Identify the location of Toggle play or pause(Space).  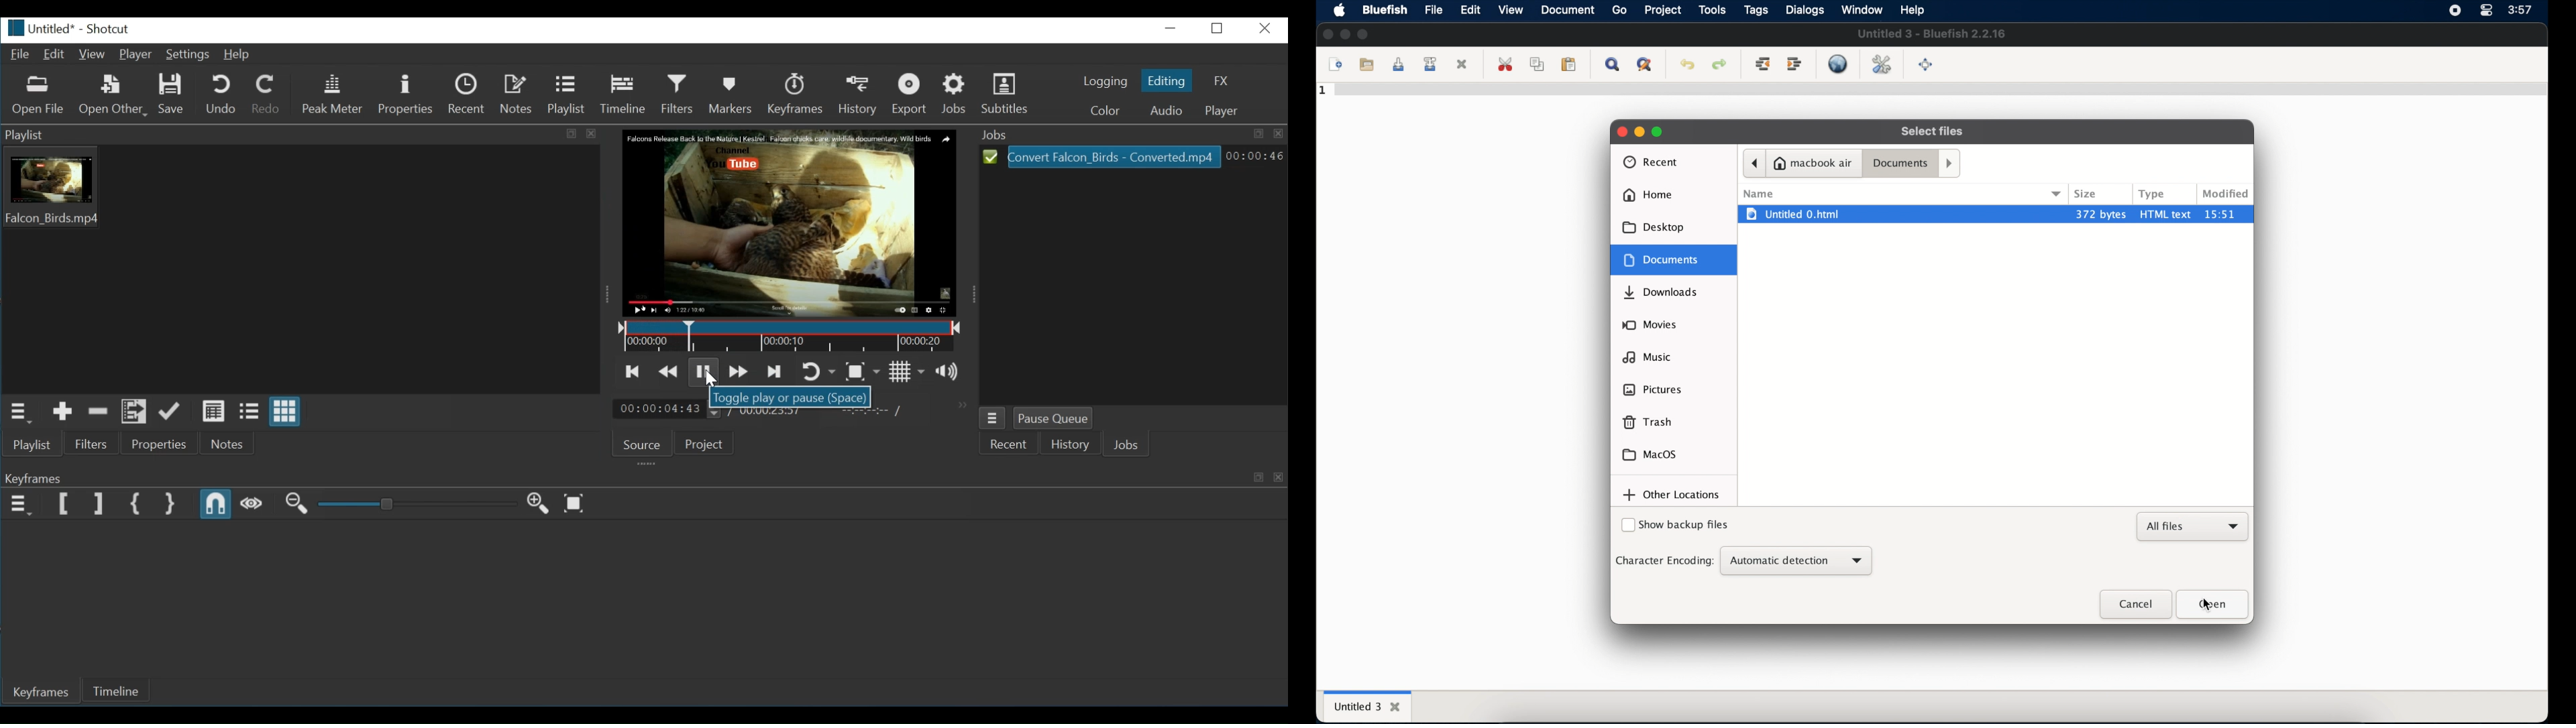
(796, 398).